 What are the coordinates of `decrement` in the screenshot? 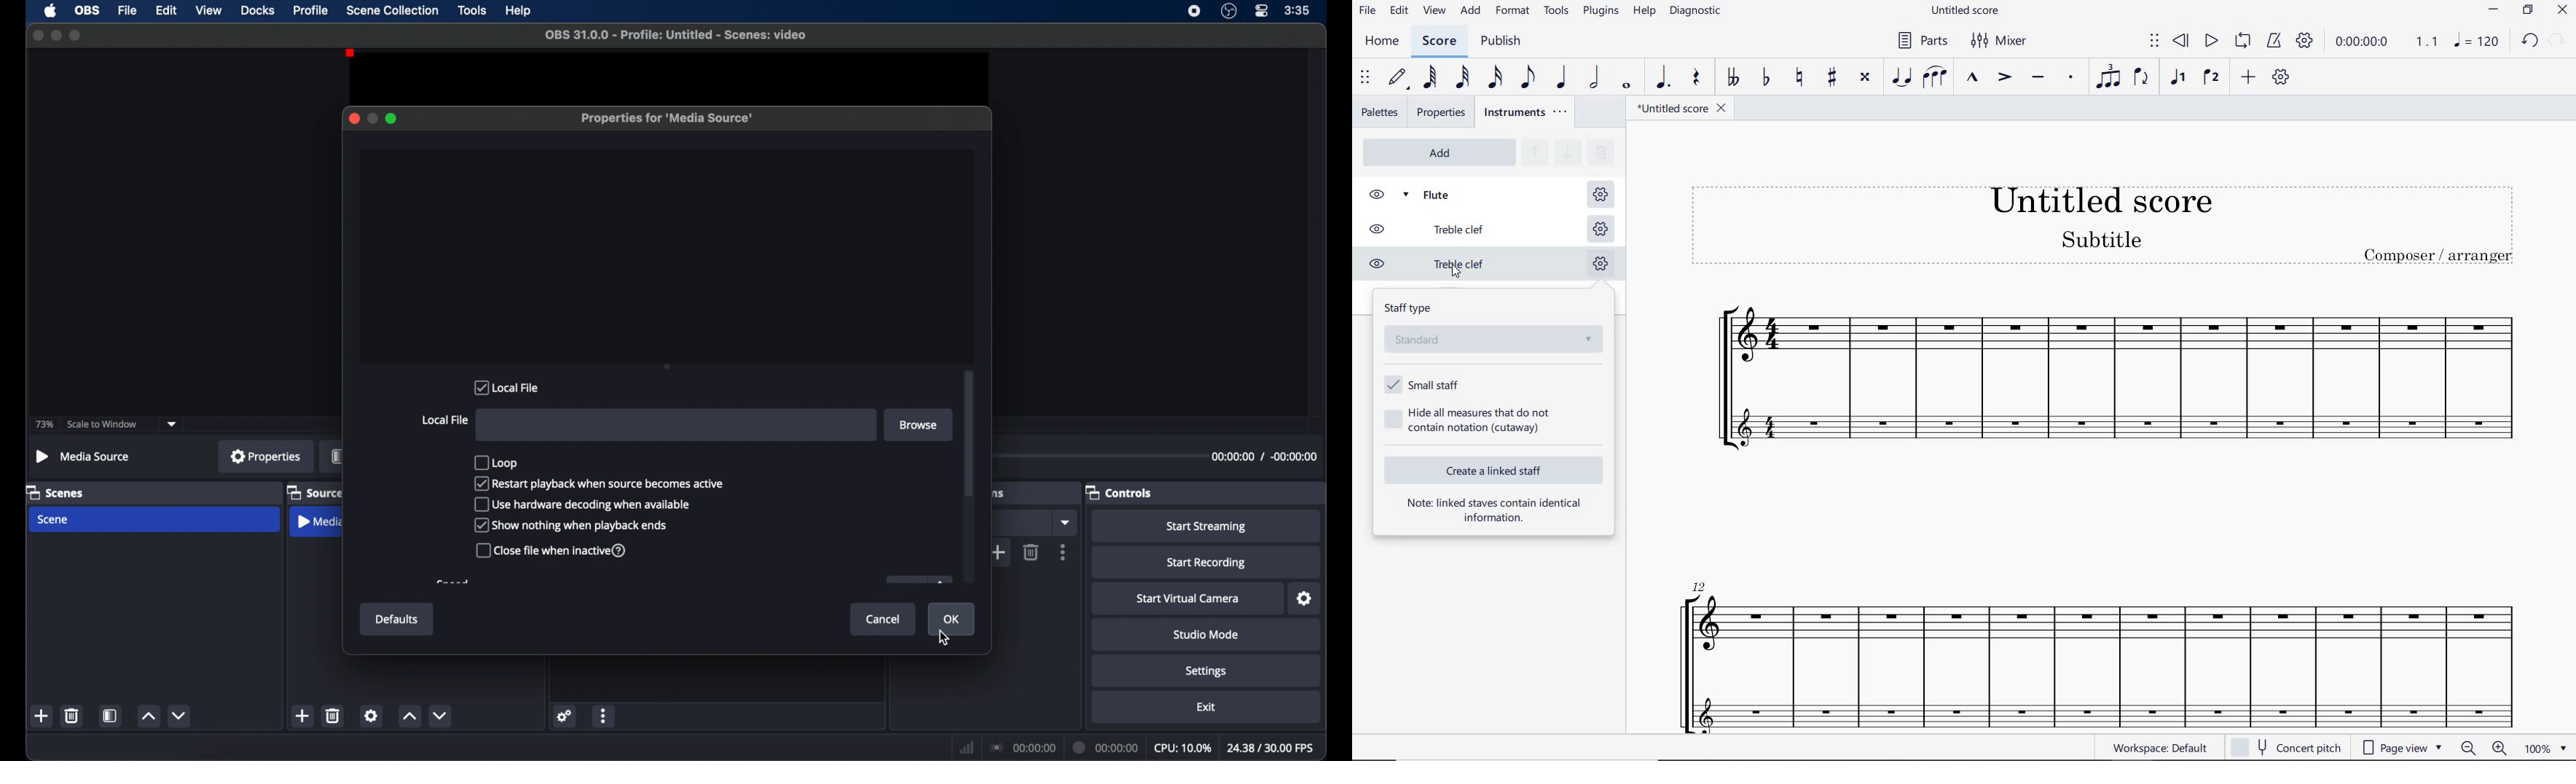 It's located at (179, 715).